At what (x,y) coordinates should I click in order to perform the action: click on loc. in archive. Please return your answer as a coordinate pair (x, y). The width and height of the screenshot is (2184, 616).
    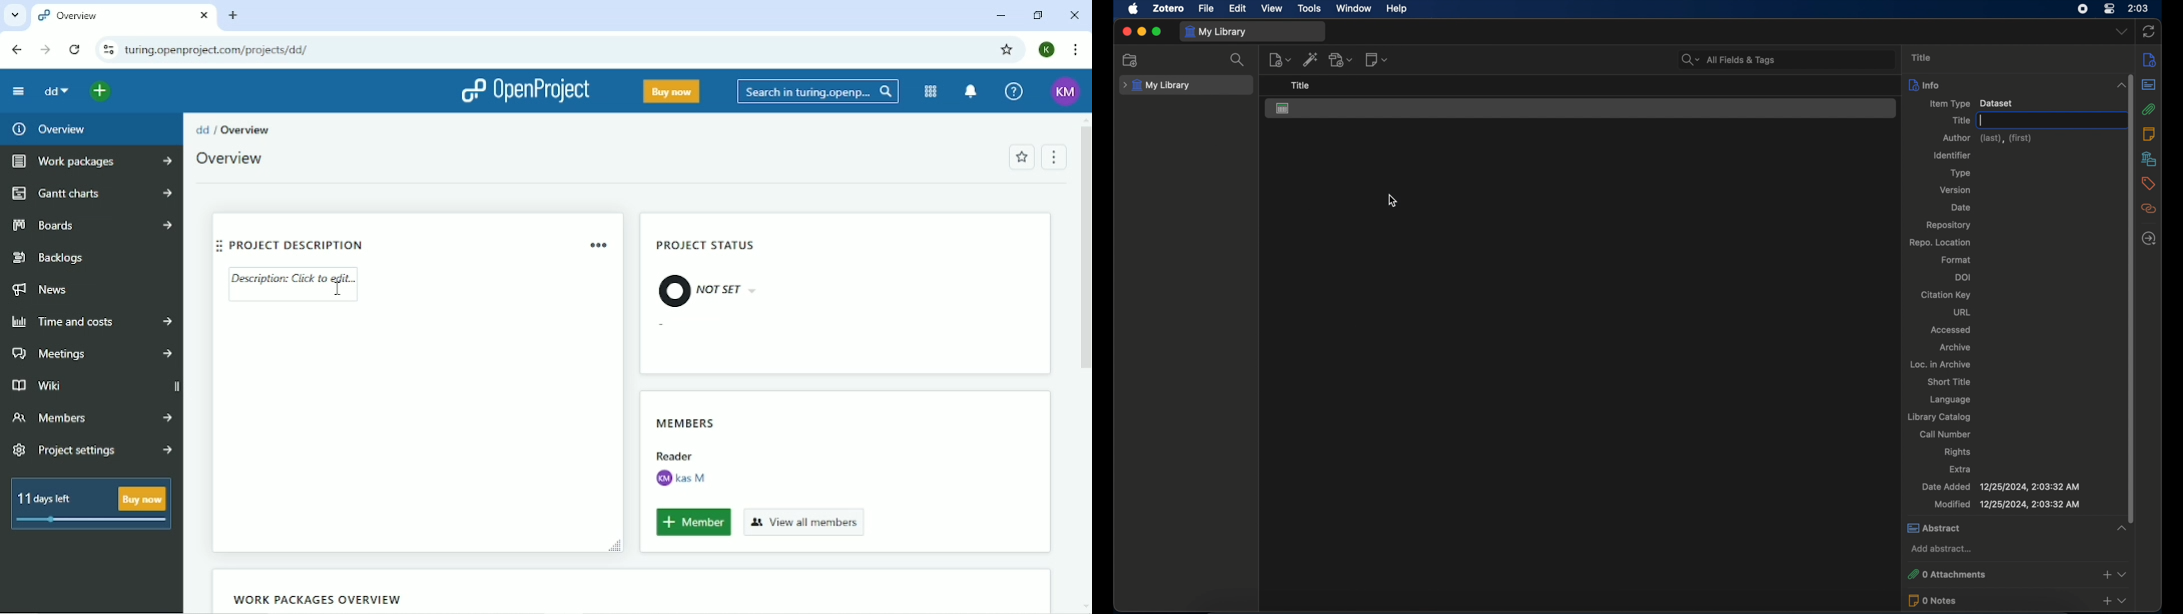
    Looking at the image, I should click on (1941, 365).